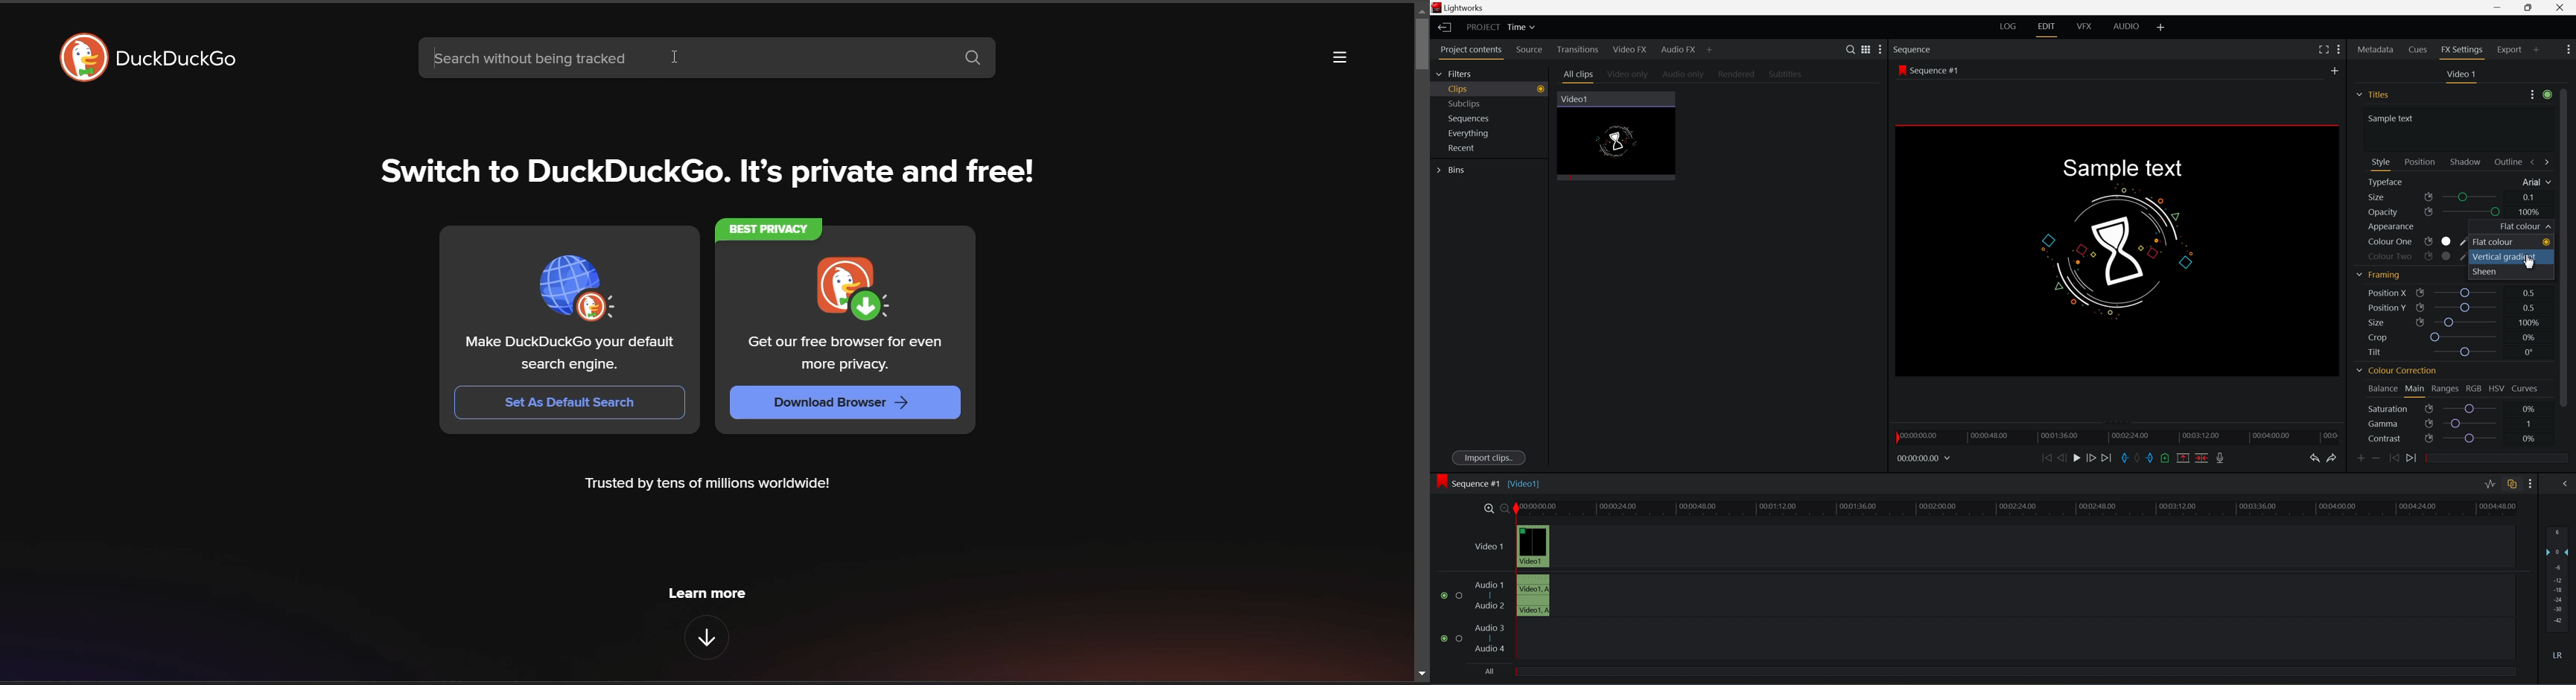 The width and height of the screenshot is (2576, 700). I want to click on delete/cut, so click(2199, 458).